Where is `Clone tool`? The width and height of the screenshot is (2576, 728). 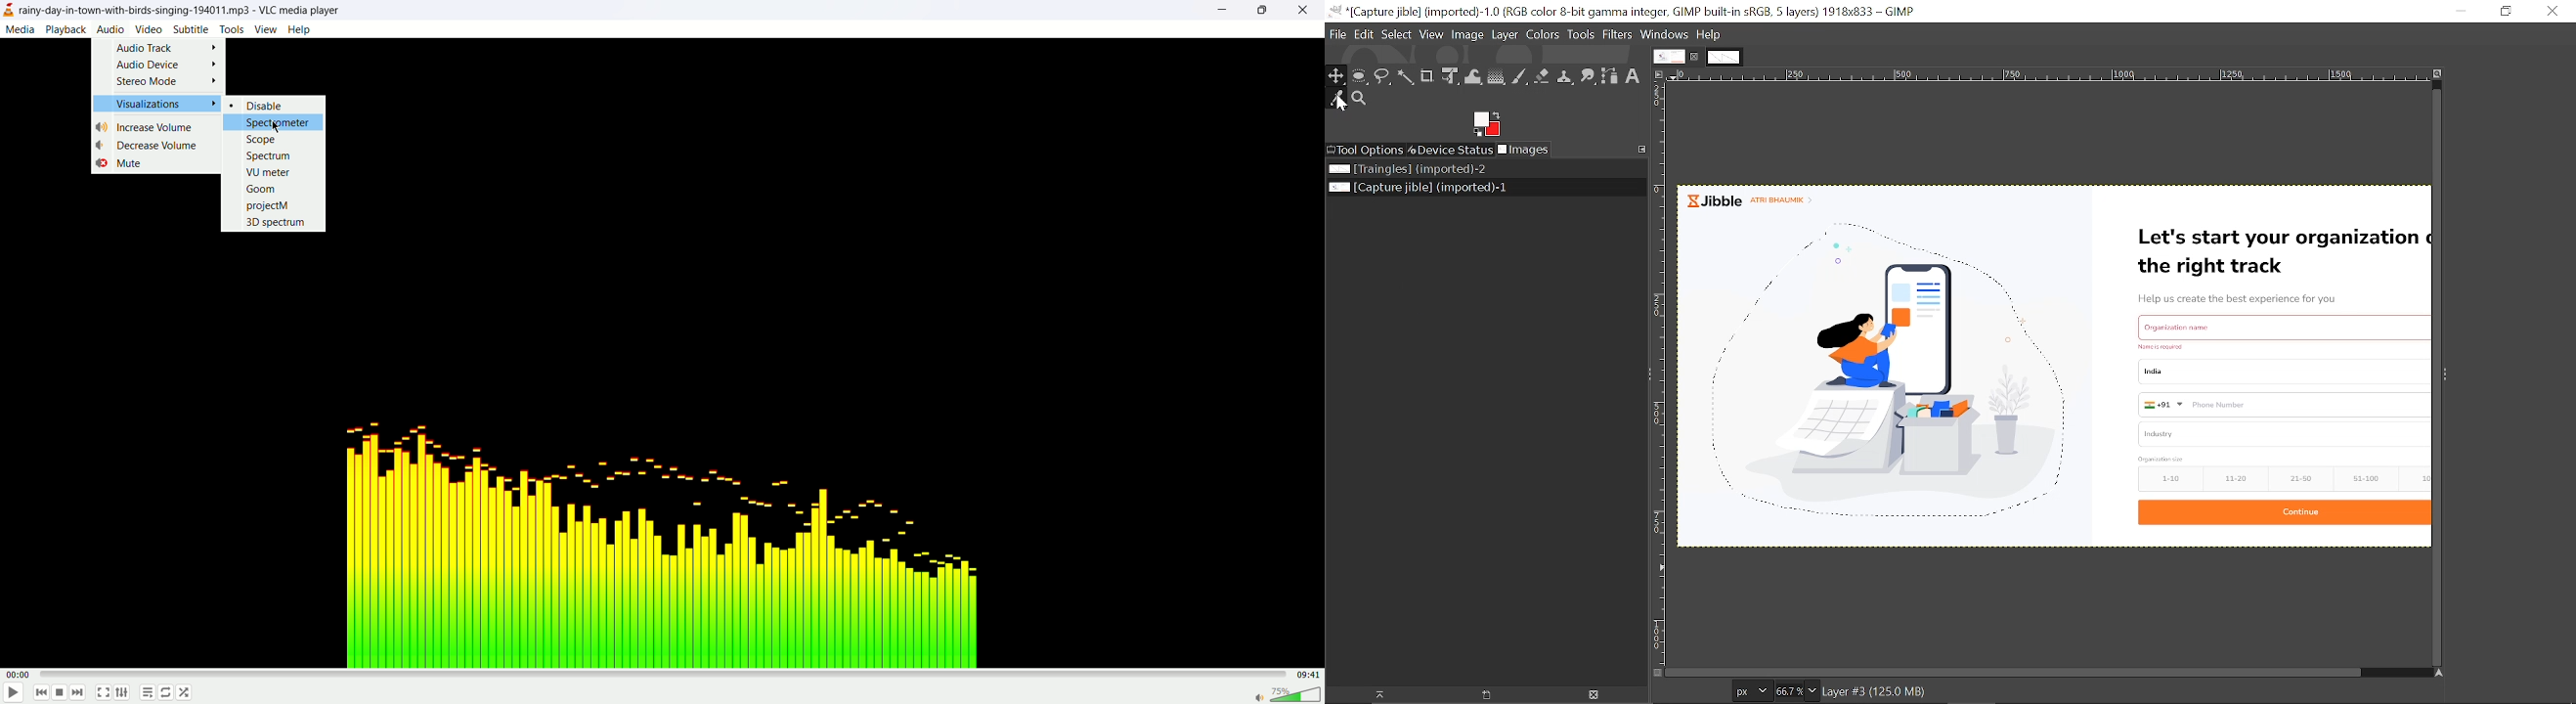
Clone tool is located at coordinates (1564, 77).